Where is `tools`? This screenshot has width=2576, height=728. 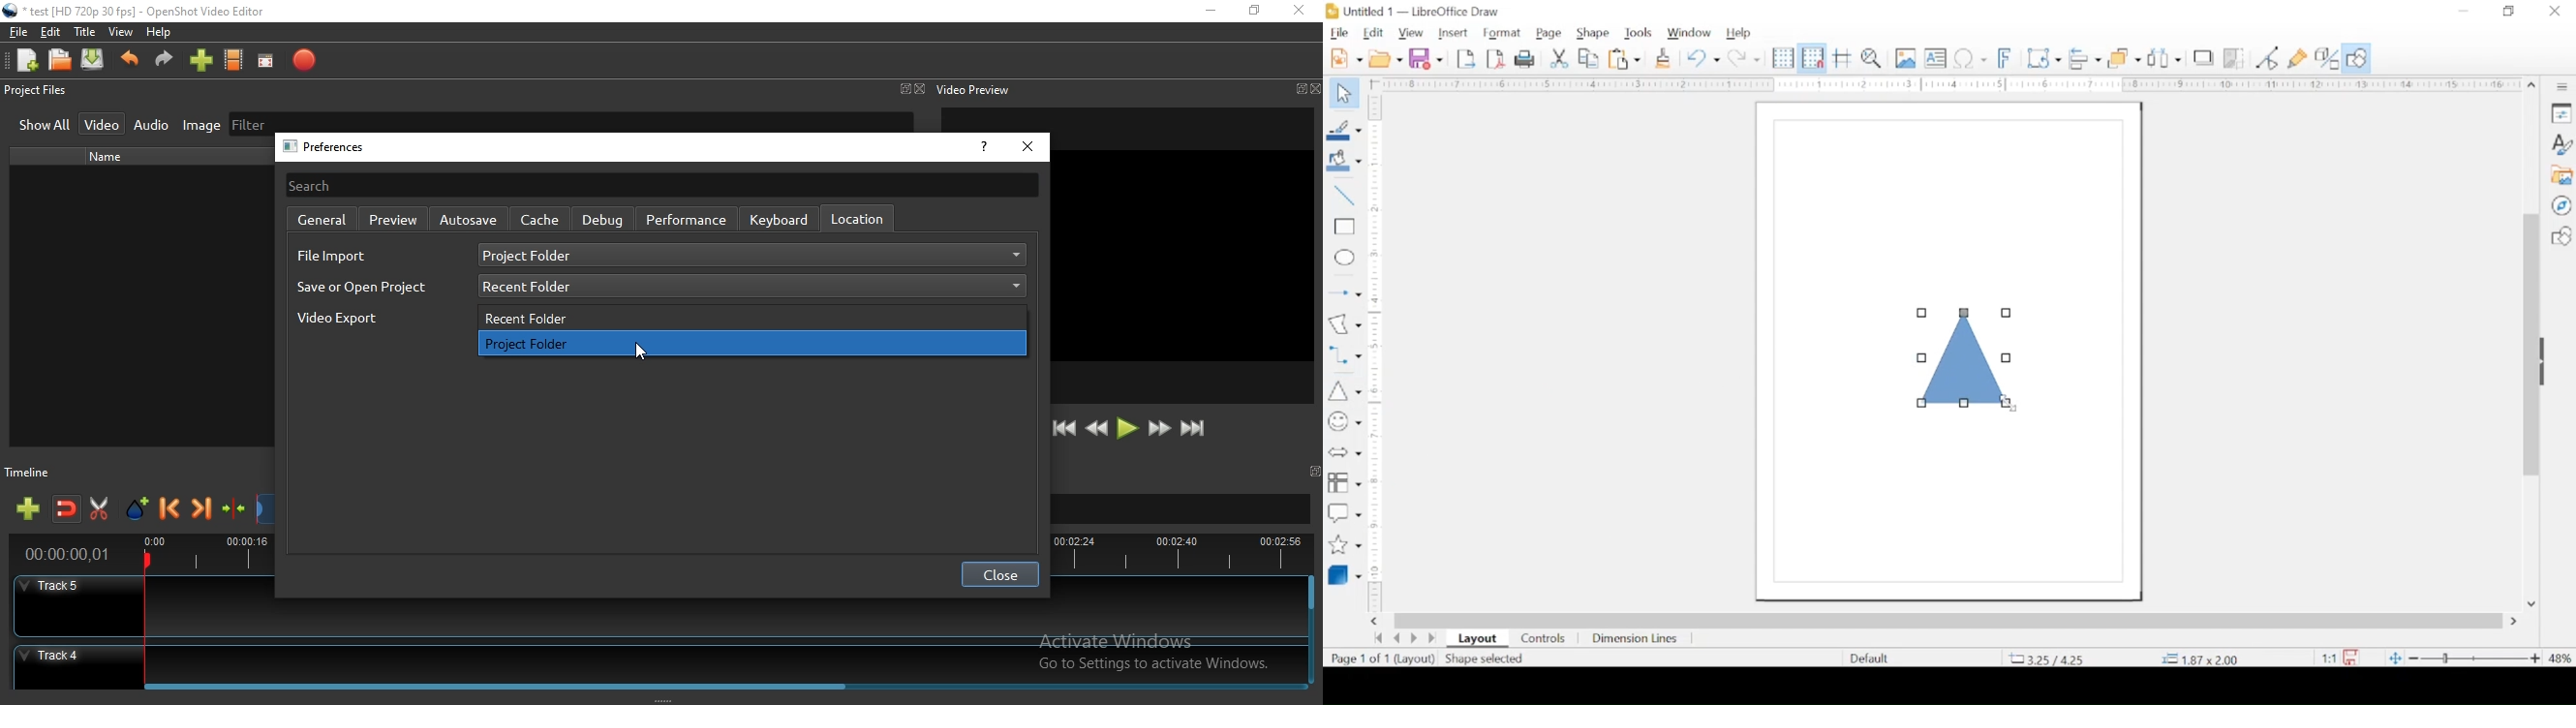 tools is located at coordinates (1638, 33).